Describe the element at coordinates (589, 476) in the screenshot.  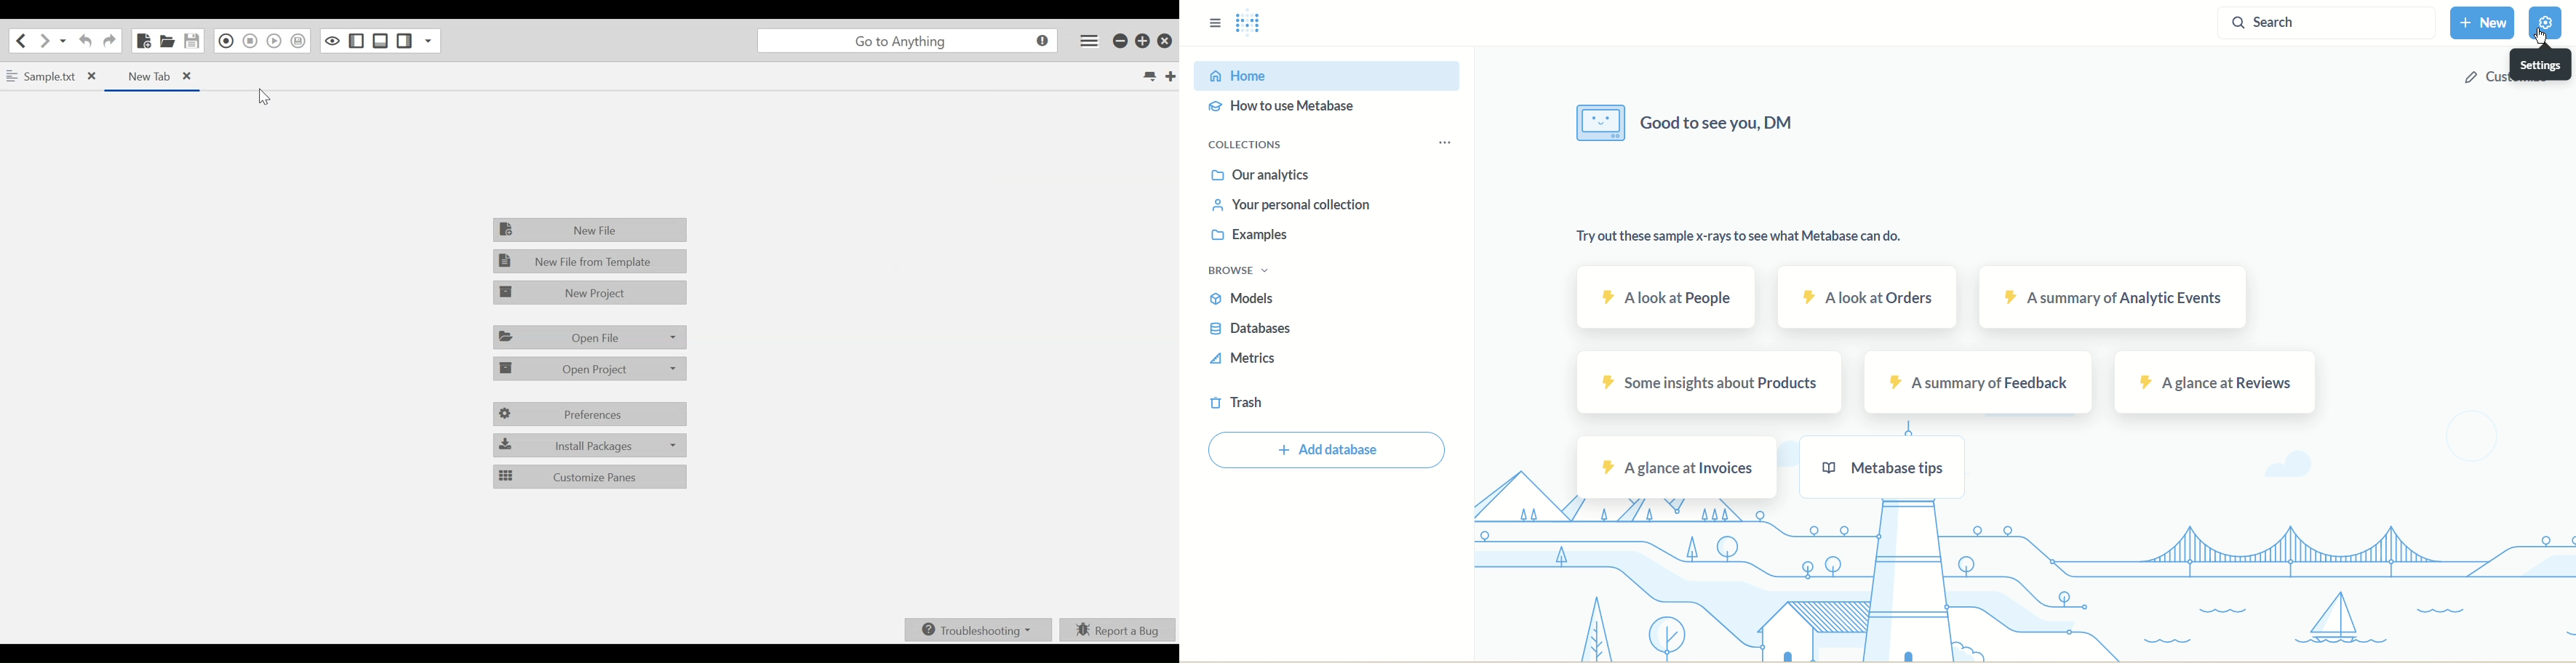
I see `Customize Panes` at that location.